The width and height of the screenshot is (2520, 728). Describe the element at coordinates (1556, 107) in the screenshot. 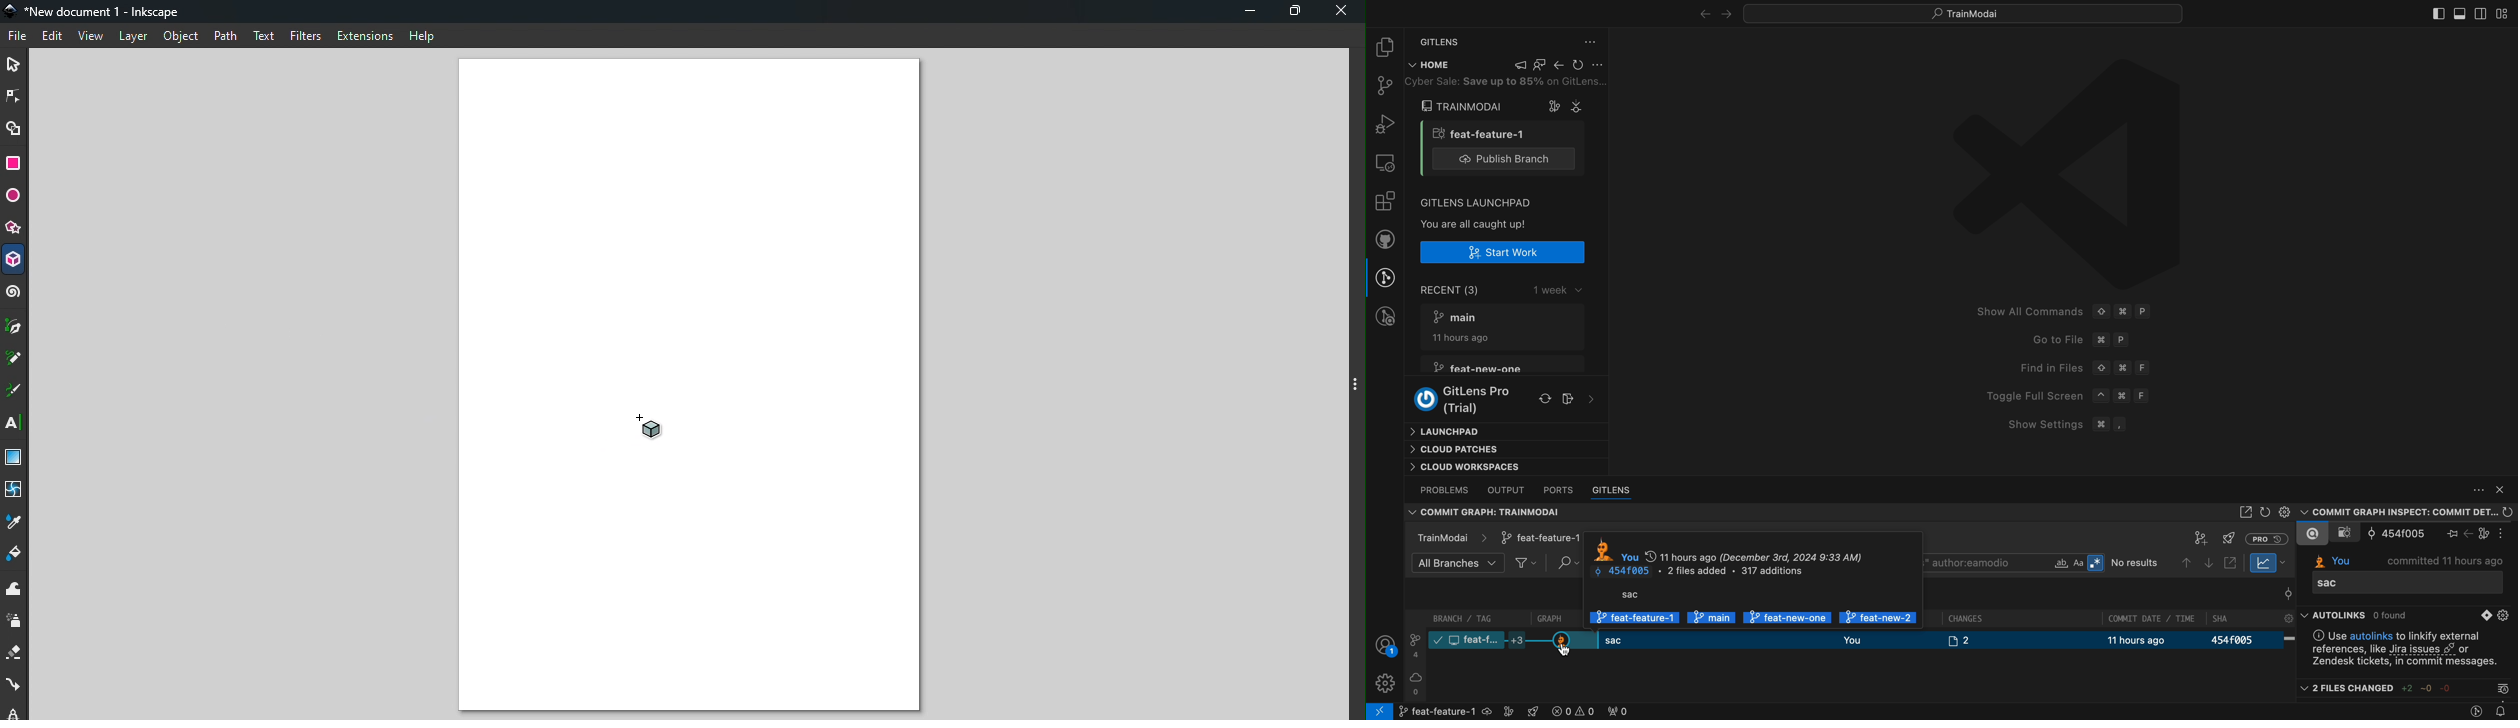

I see `open` at that location.